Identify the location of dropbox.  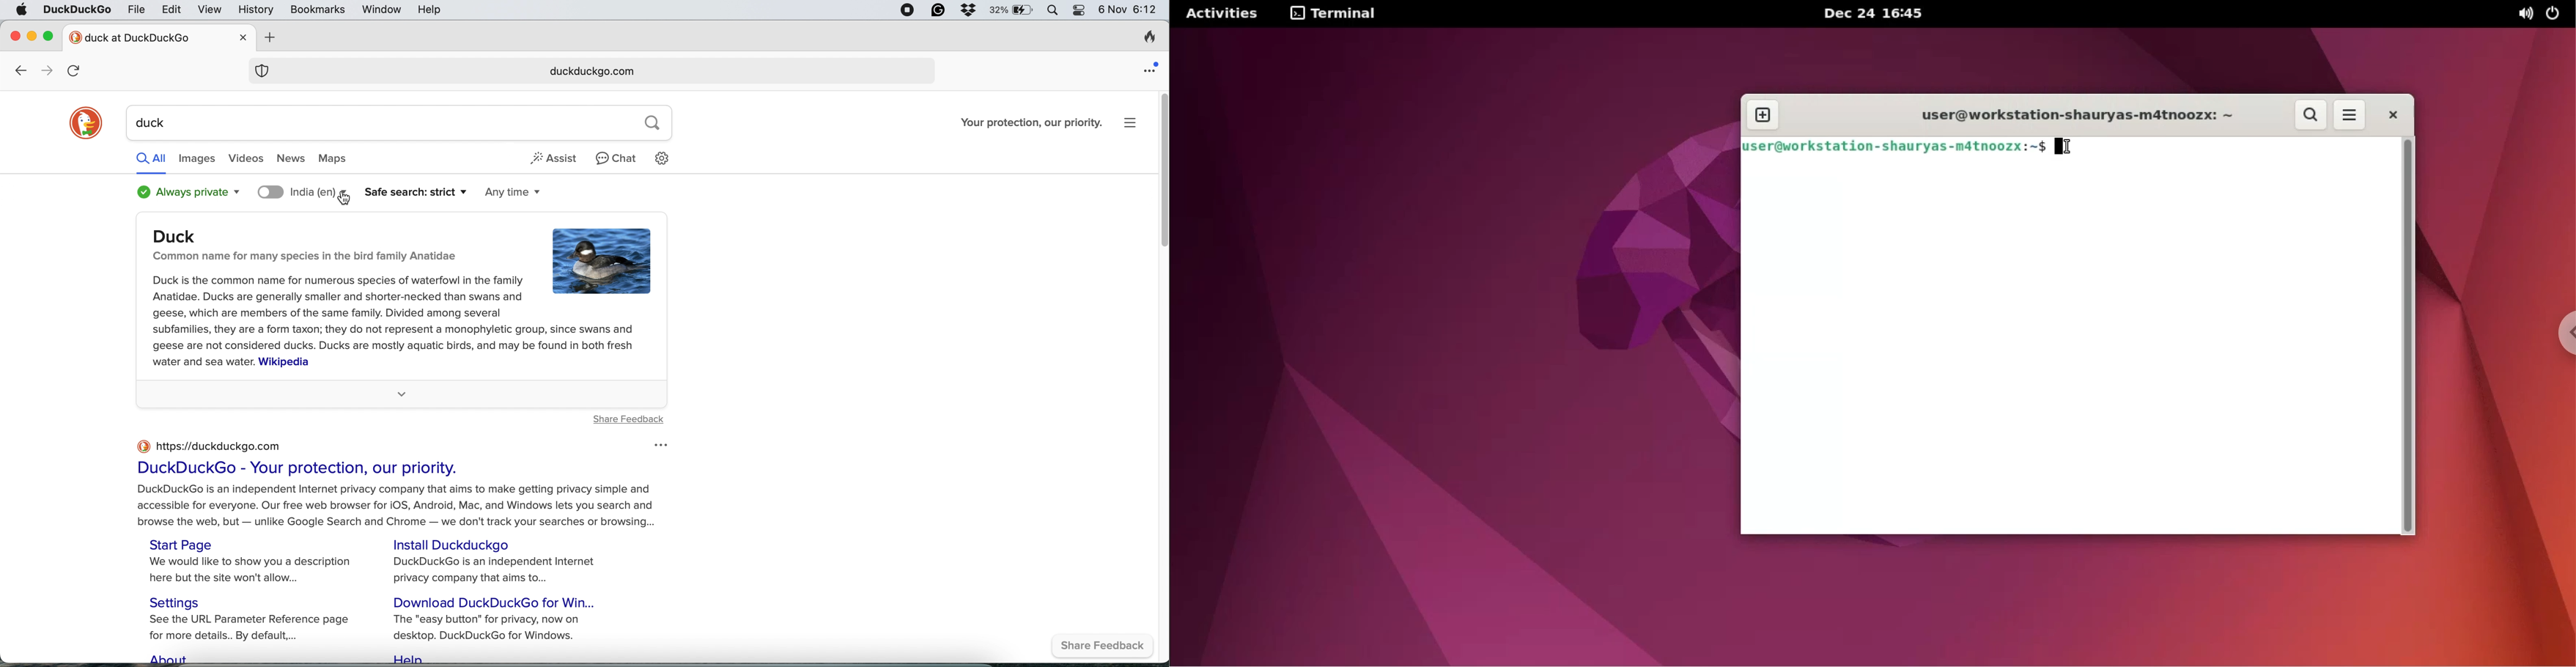
(969, 10).